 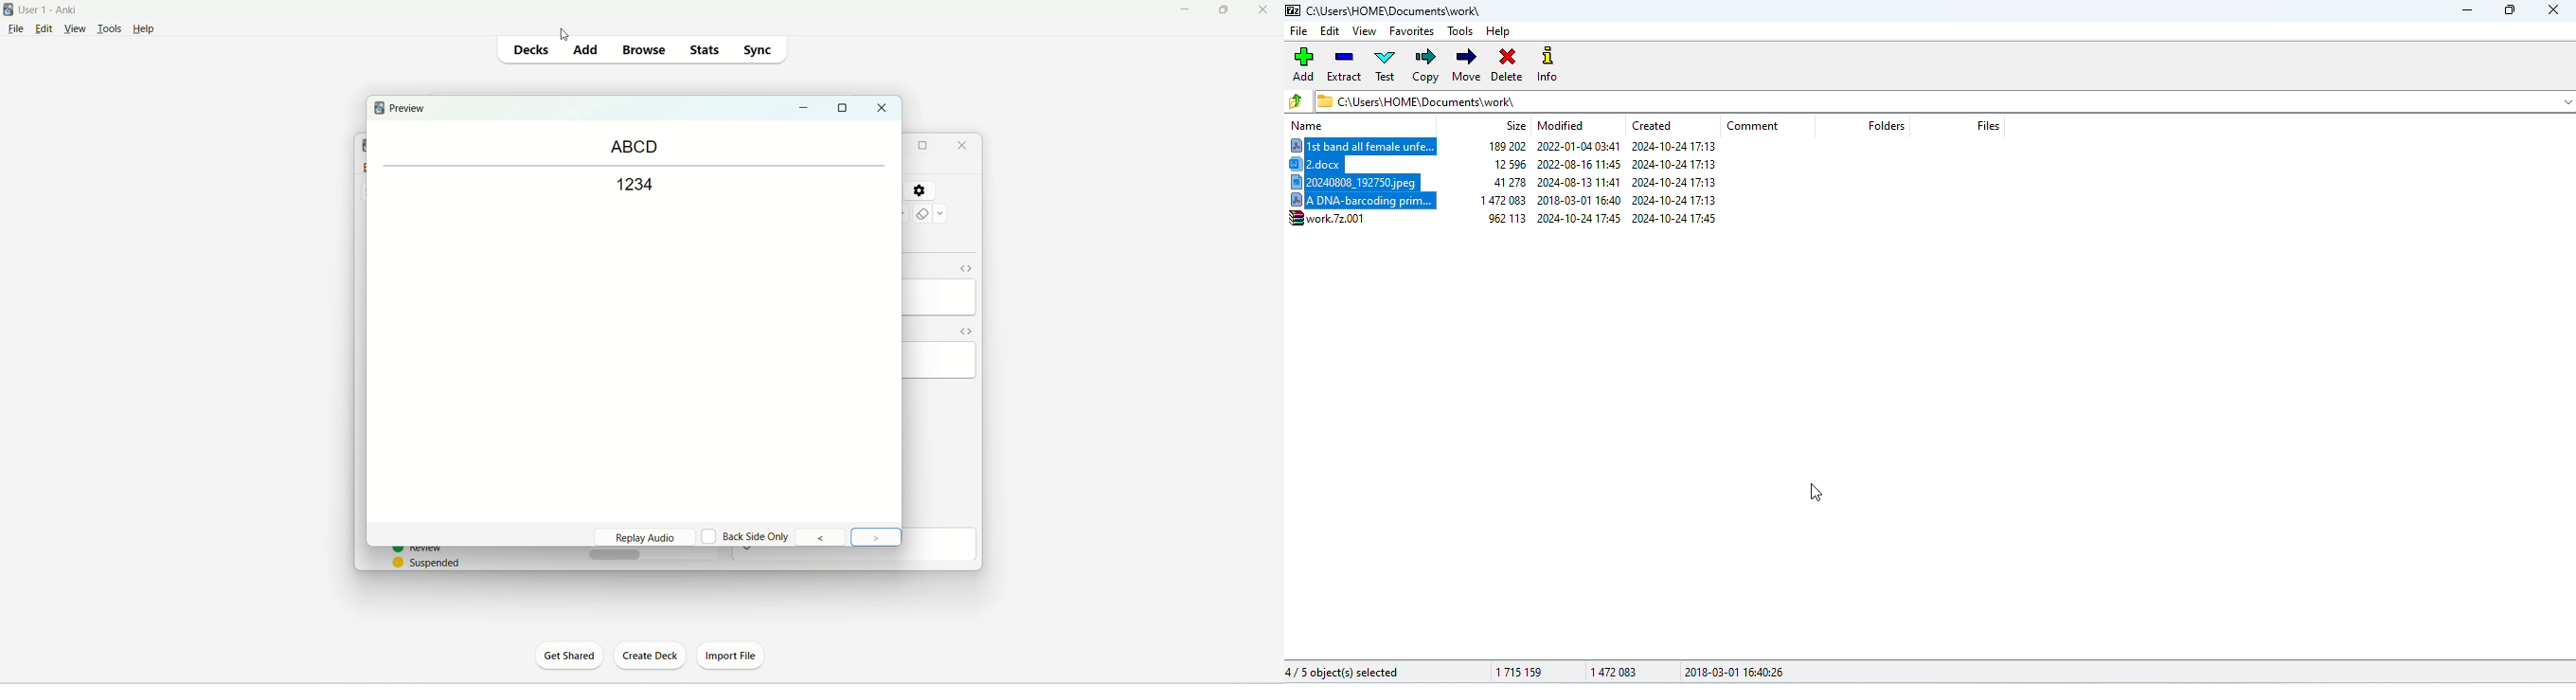 What do you see at coordinates (1185, 10) in the screenshot?
I see `minimize` at bounding box center [1185, 10].